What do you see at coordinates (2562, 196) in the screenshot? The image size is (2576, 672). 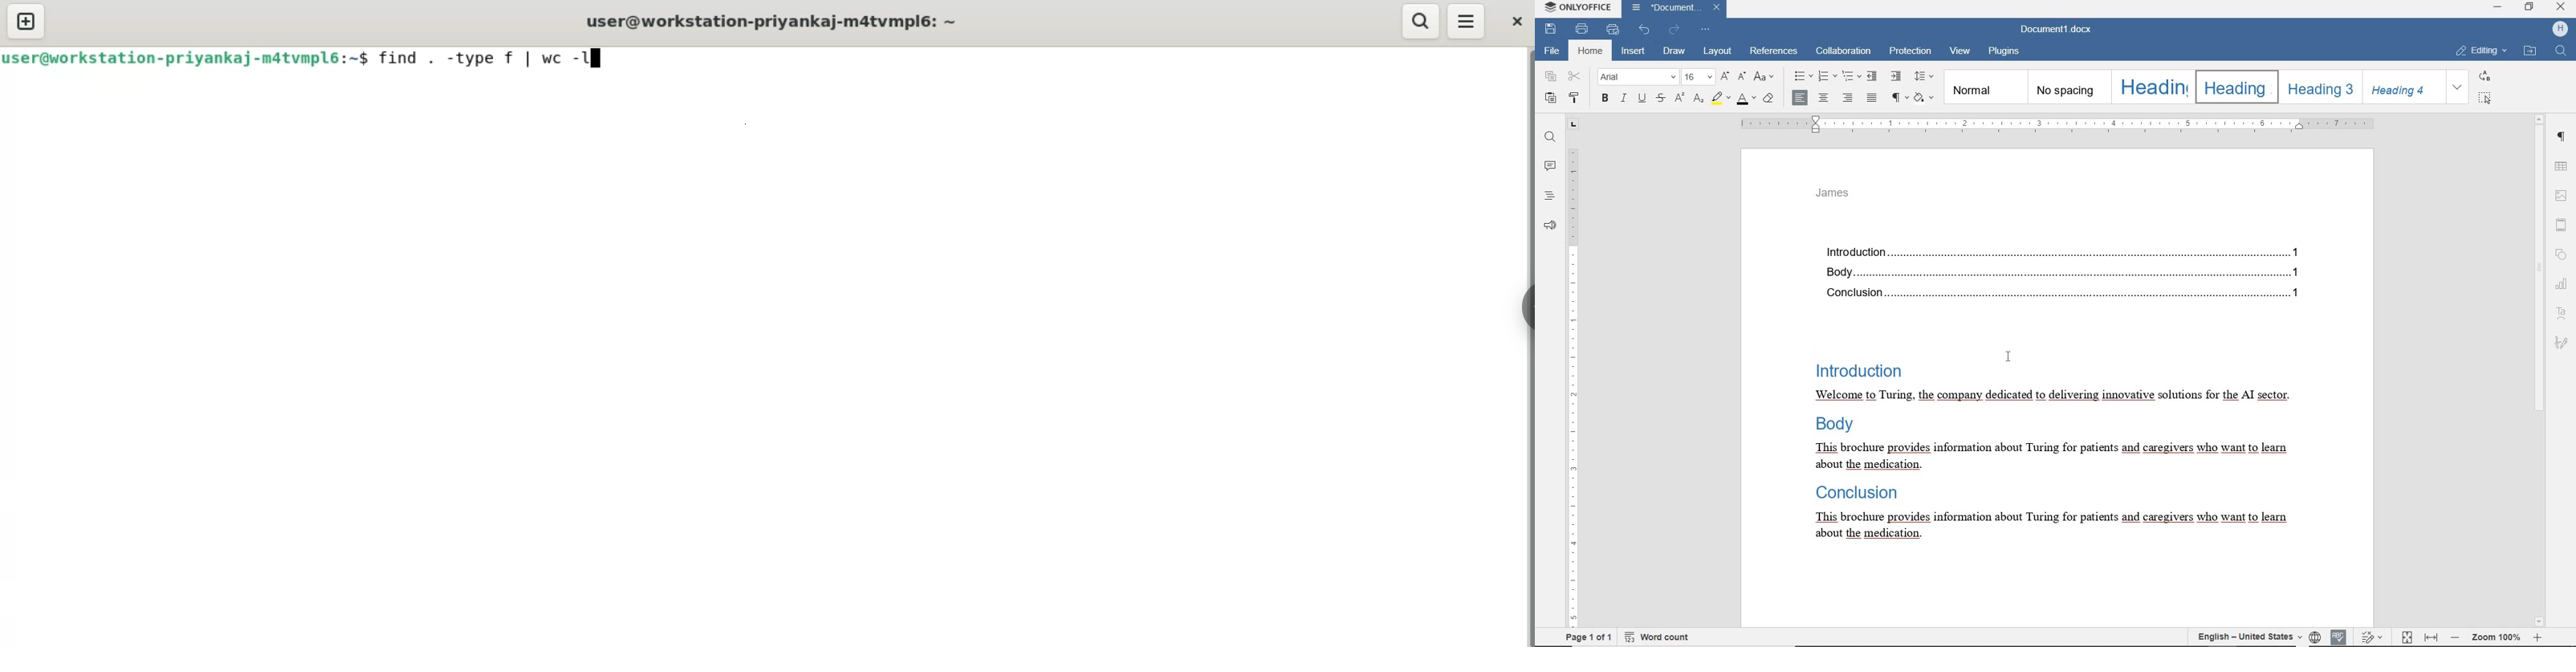 I see `insert image` at bounding box center [2562, 196].